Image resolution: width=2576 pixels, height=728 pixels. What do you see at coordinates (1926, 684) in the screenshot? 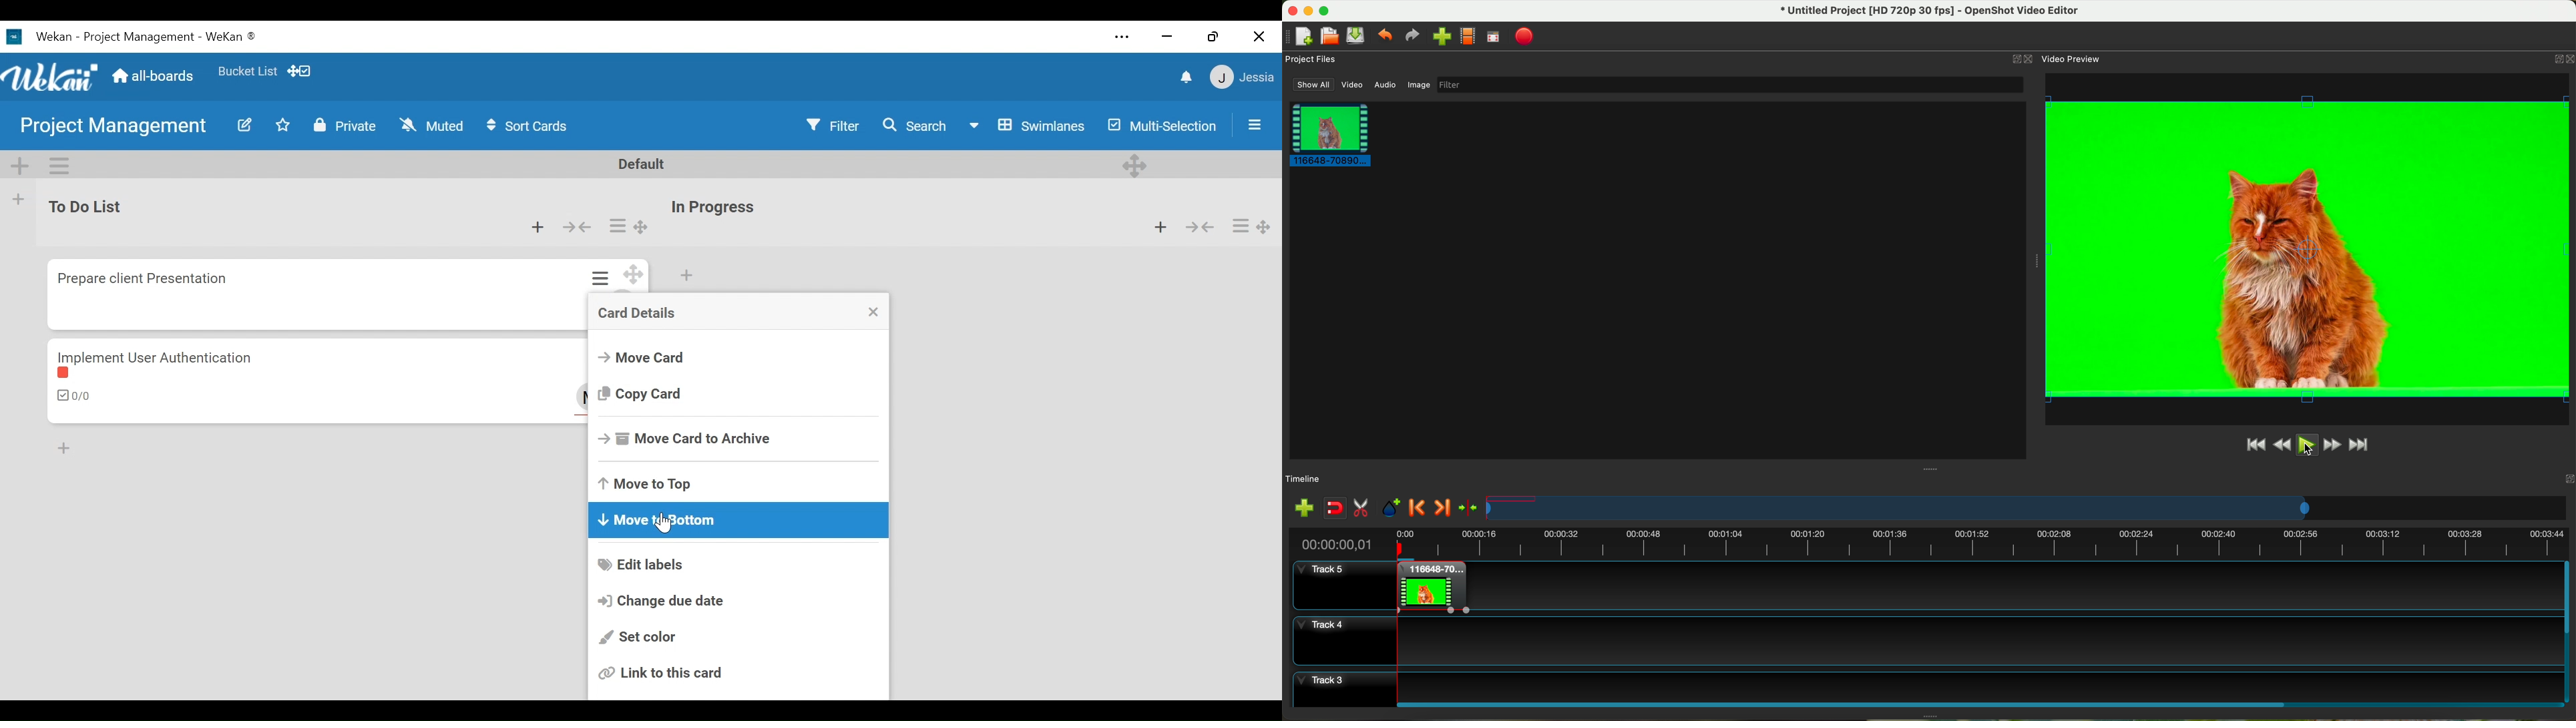
I see `track 3` at bounding box center [1926, 684].